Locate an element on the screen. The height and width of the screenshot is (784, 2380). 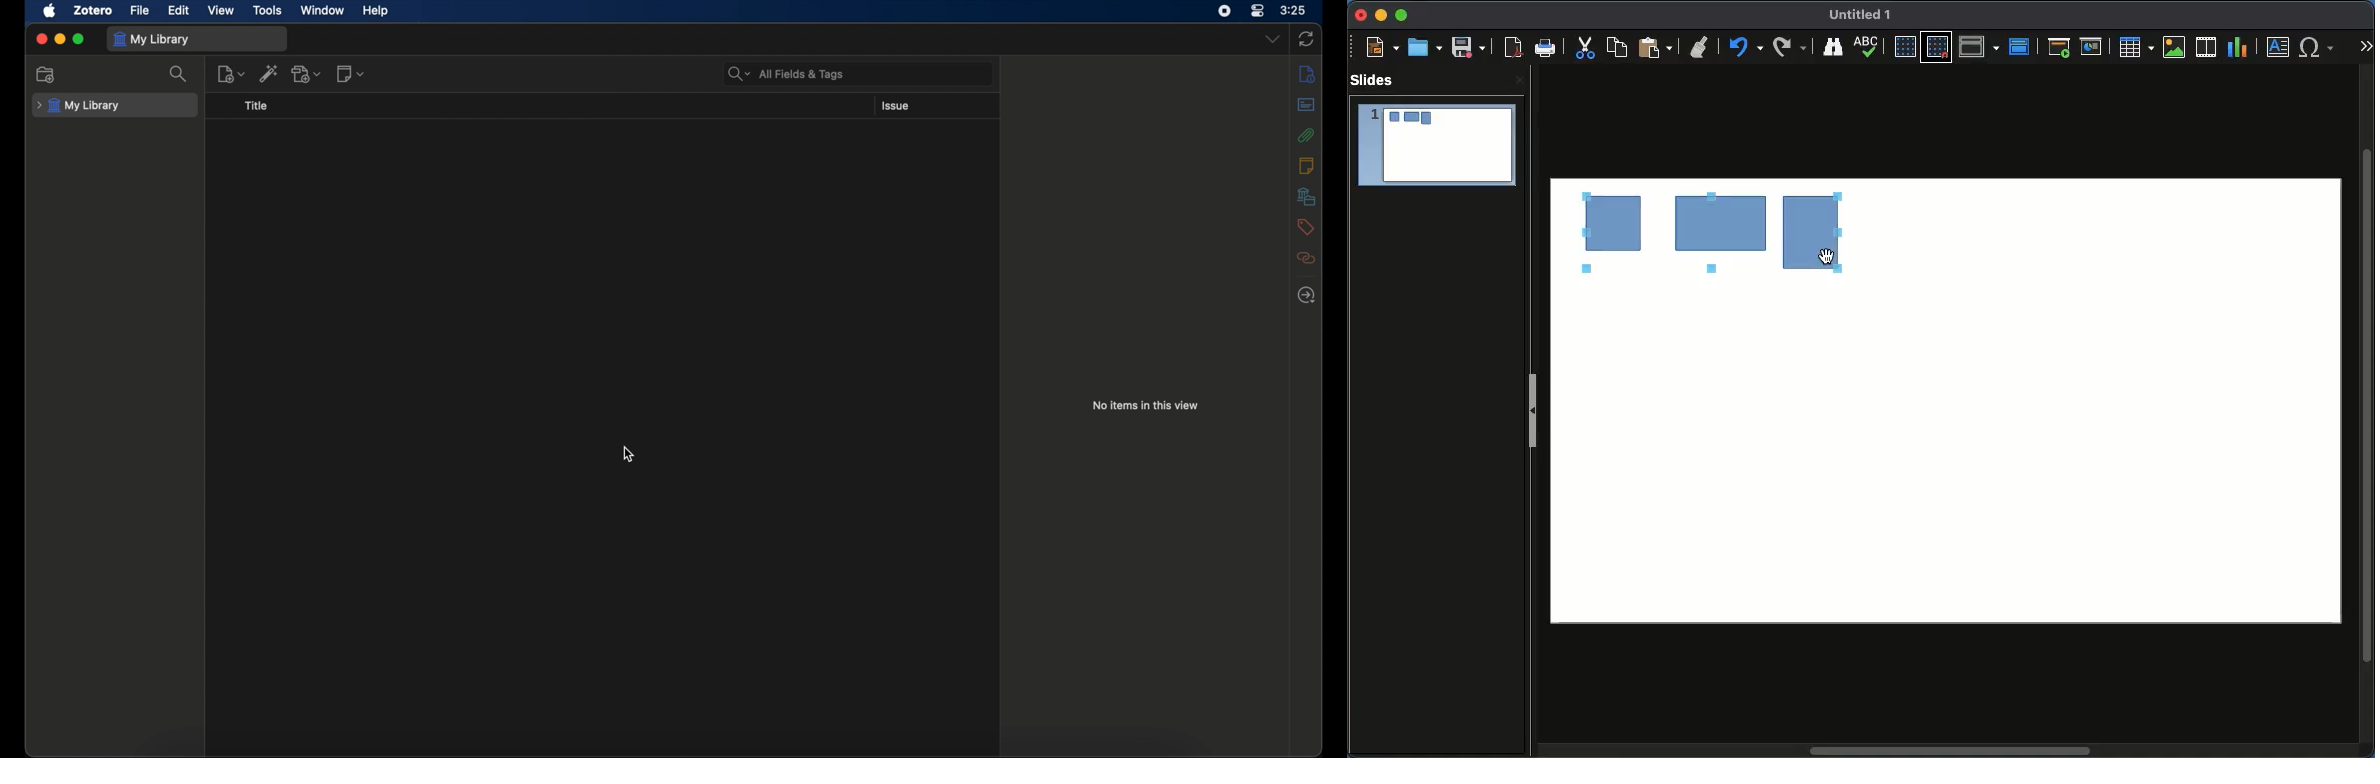
tags is located at coordinates (1304, 226).